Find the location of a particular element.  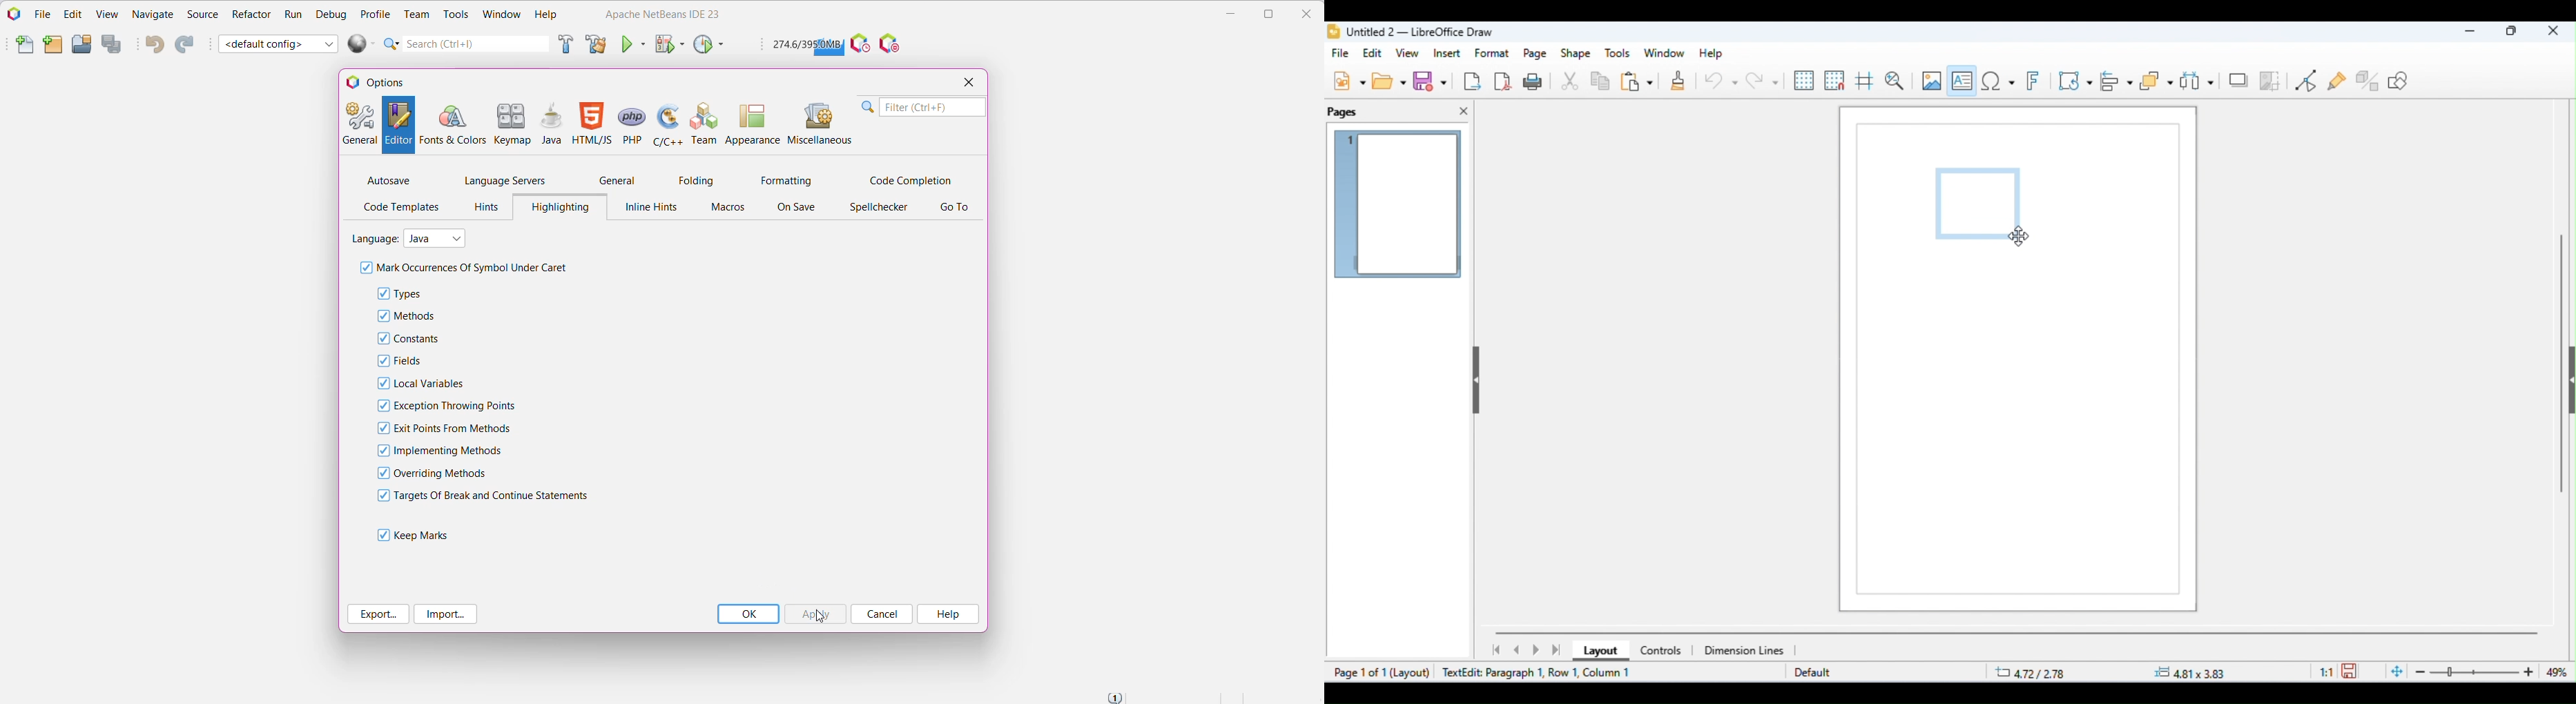

arrange is located at coordinates (2157, 81).